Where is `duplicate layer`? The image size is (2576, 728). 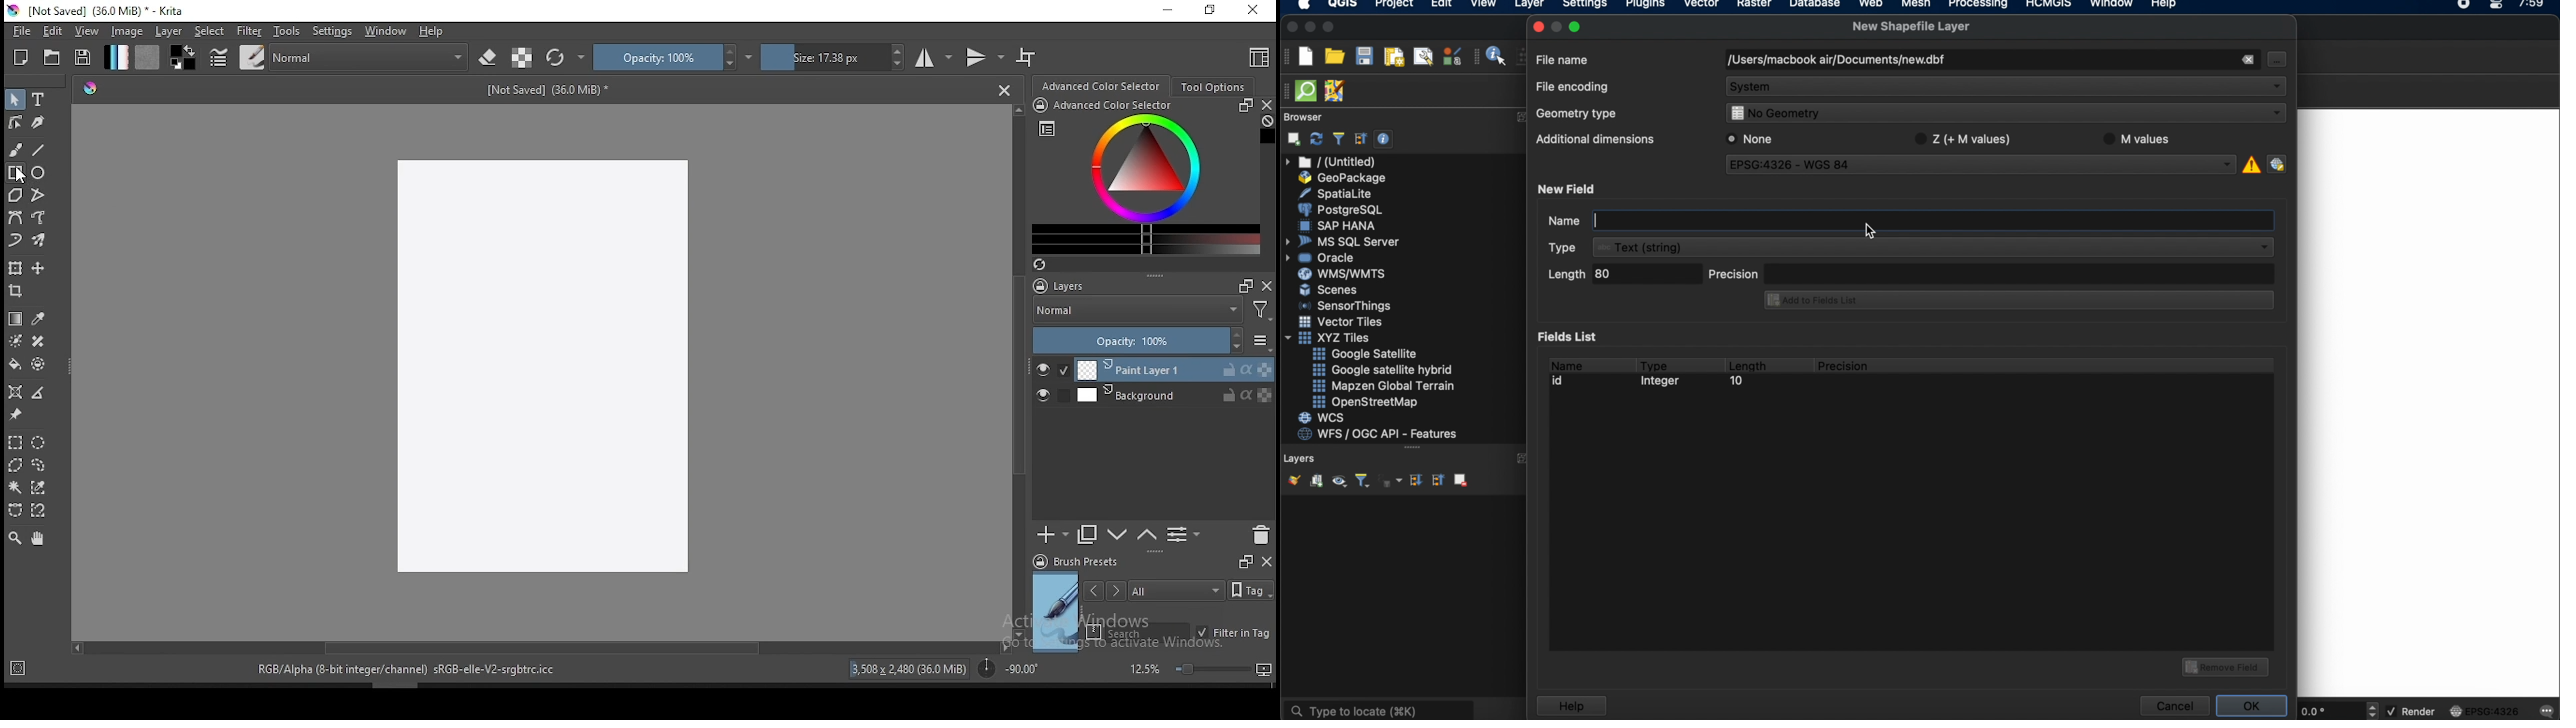 duplicate layer is located at coordinates (1088, 534).